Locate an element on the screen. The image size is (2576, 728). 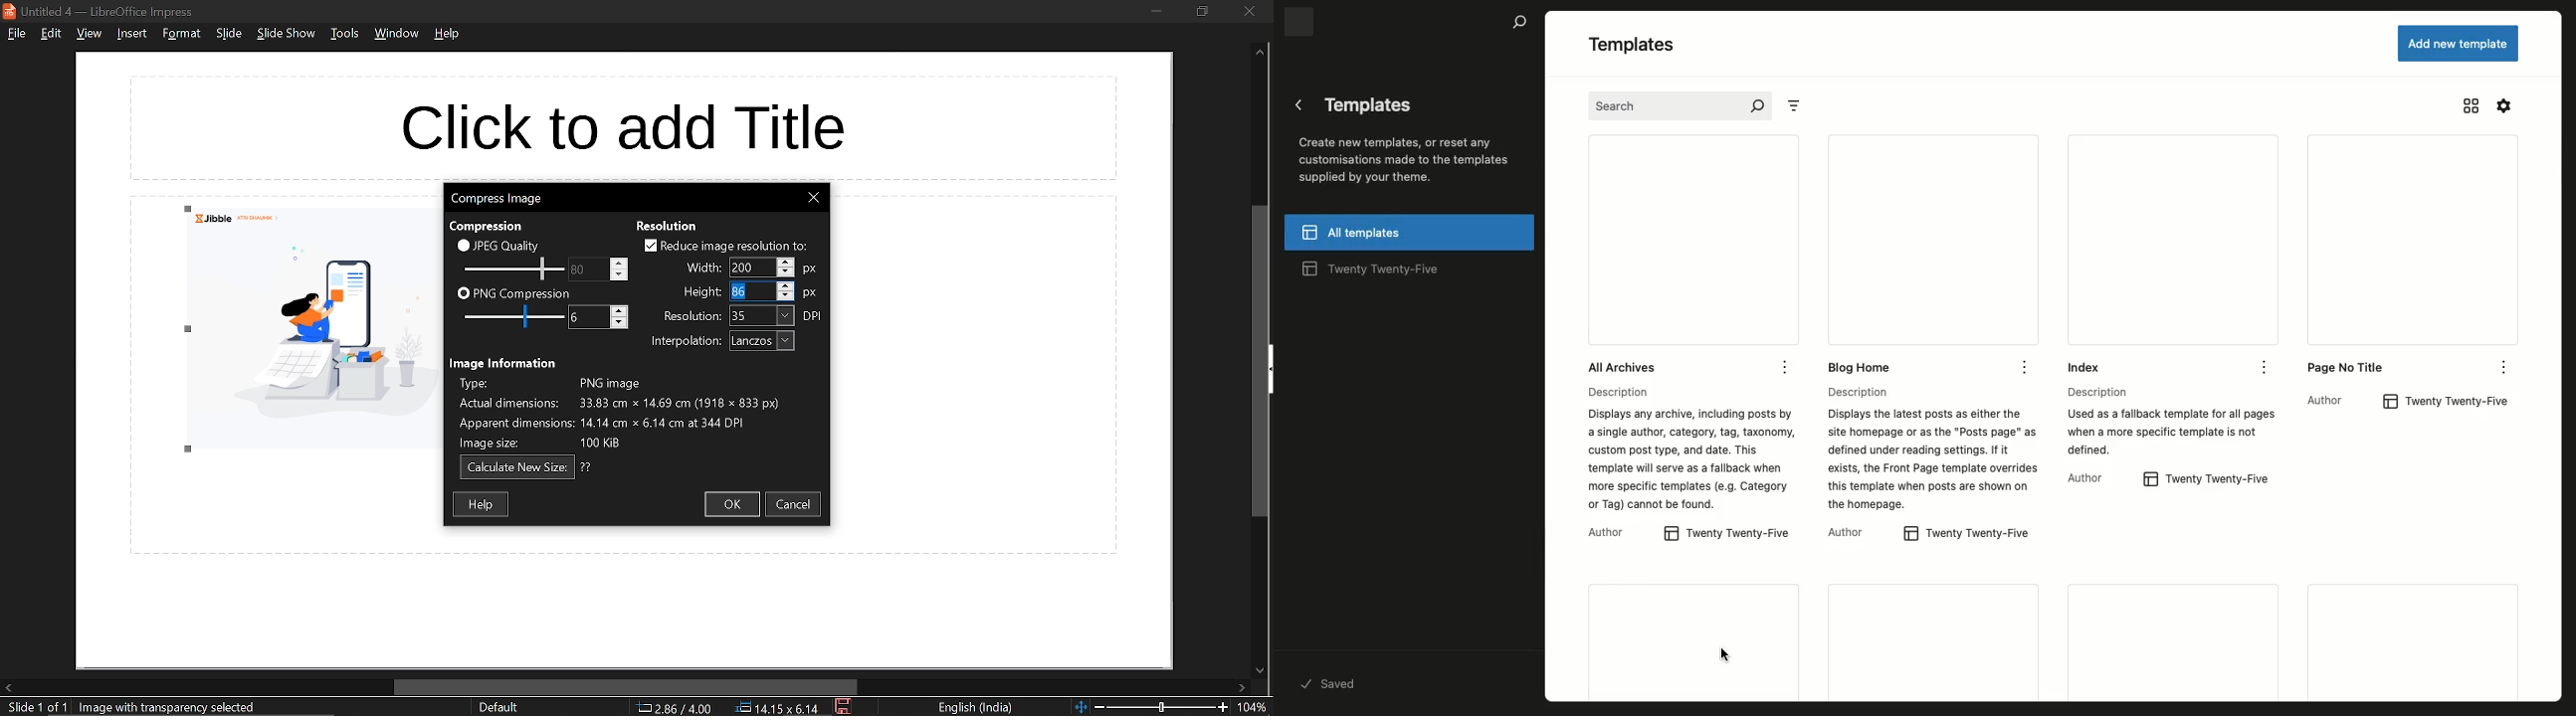
increase height is located at coordinates (785, 284).